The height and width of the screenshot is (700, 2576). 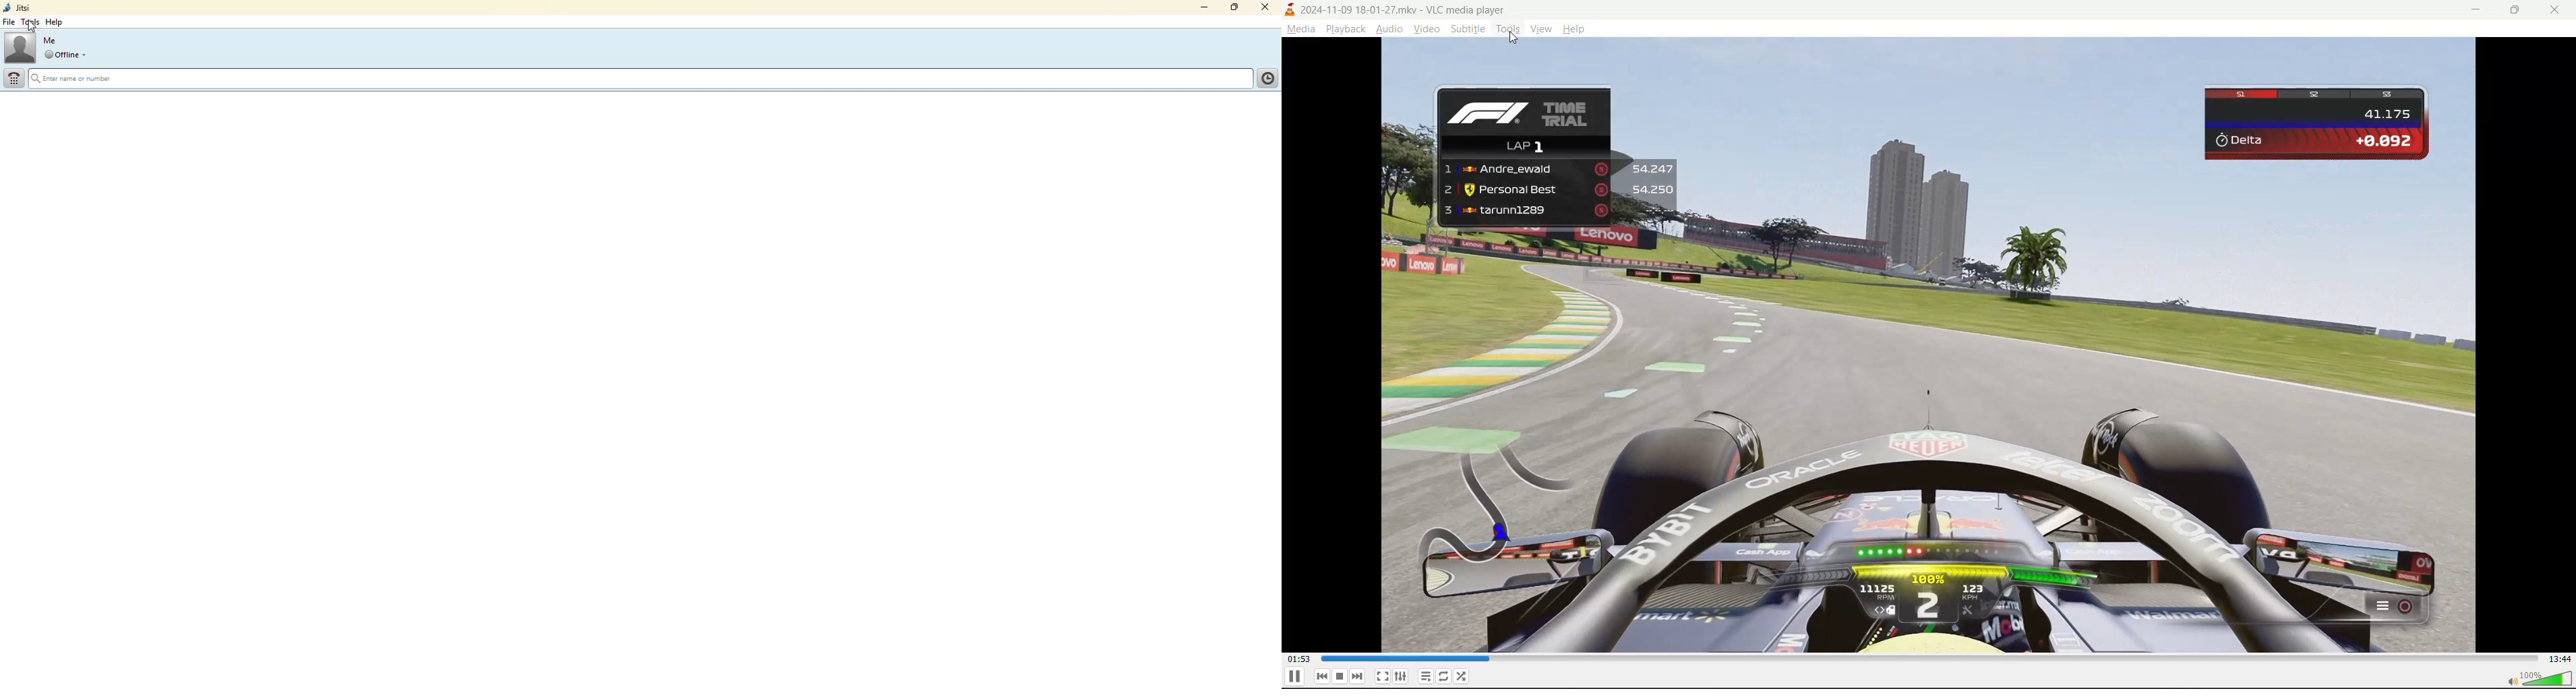 I want to click on video screen, so click(x=1929, y=349).